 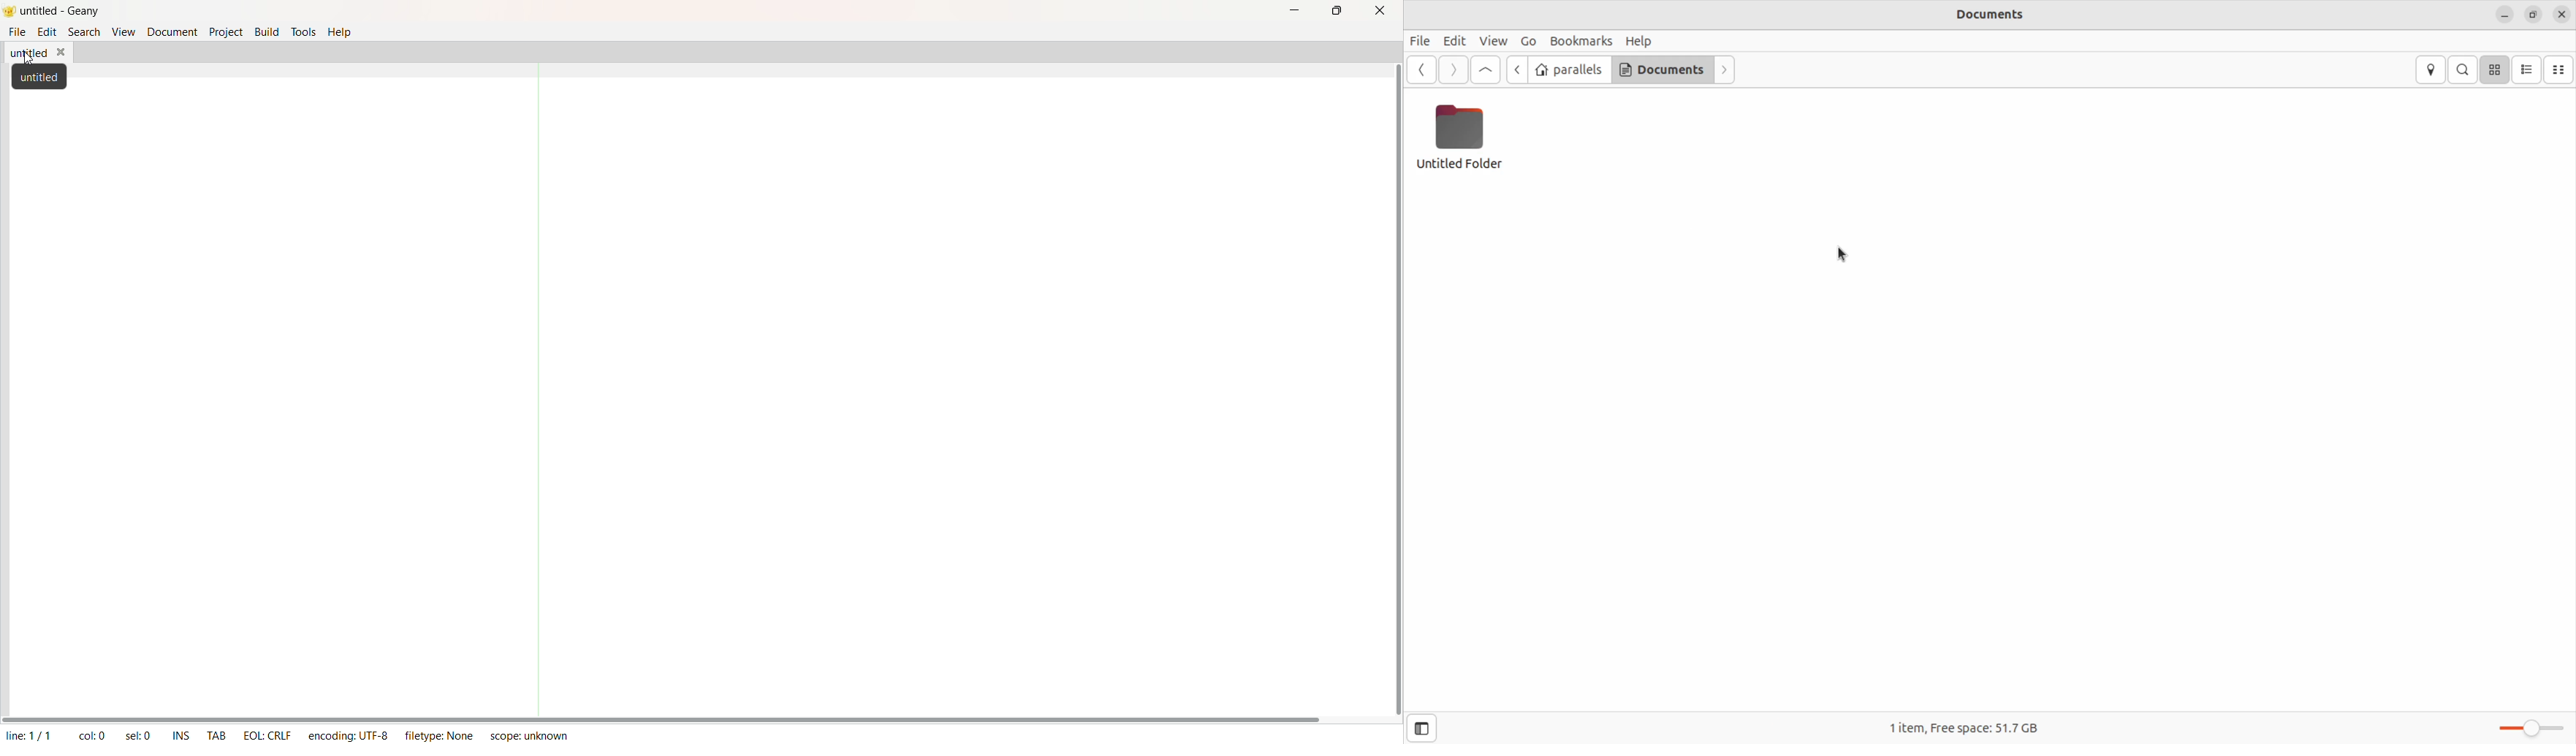 I want to click on minimize, so click(x=2505, y=14).